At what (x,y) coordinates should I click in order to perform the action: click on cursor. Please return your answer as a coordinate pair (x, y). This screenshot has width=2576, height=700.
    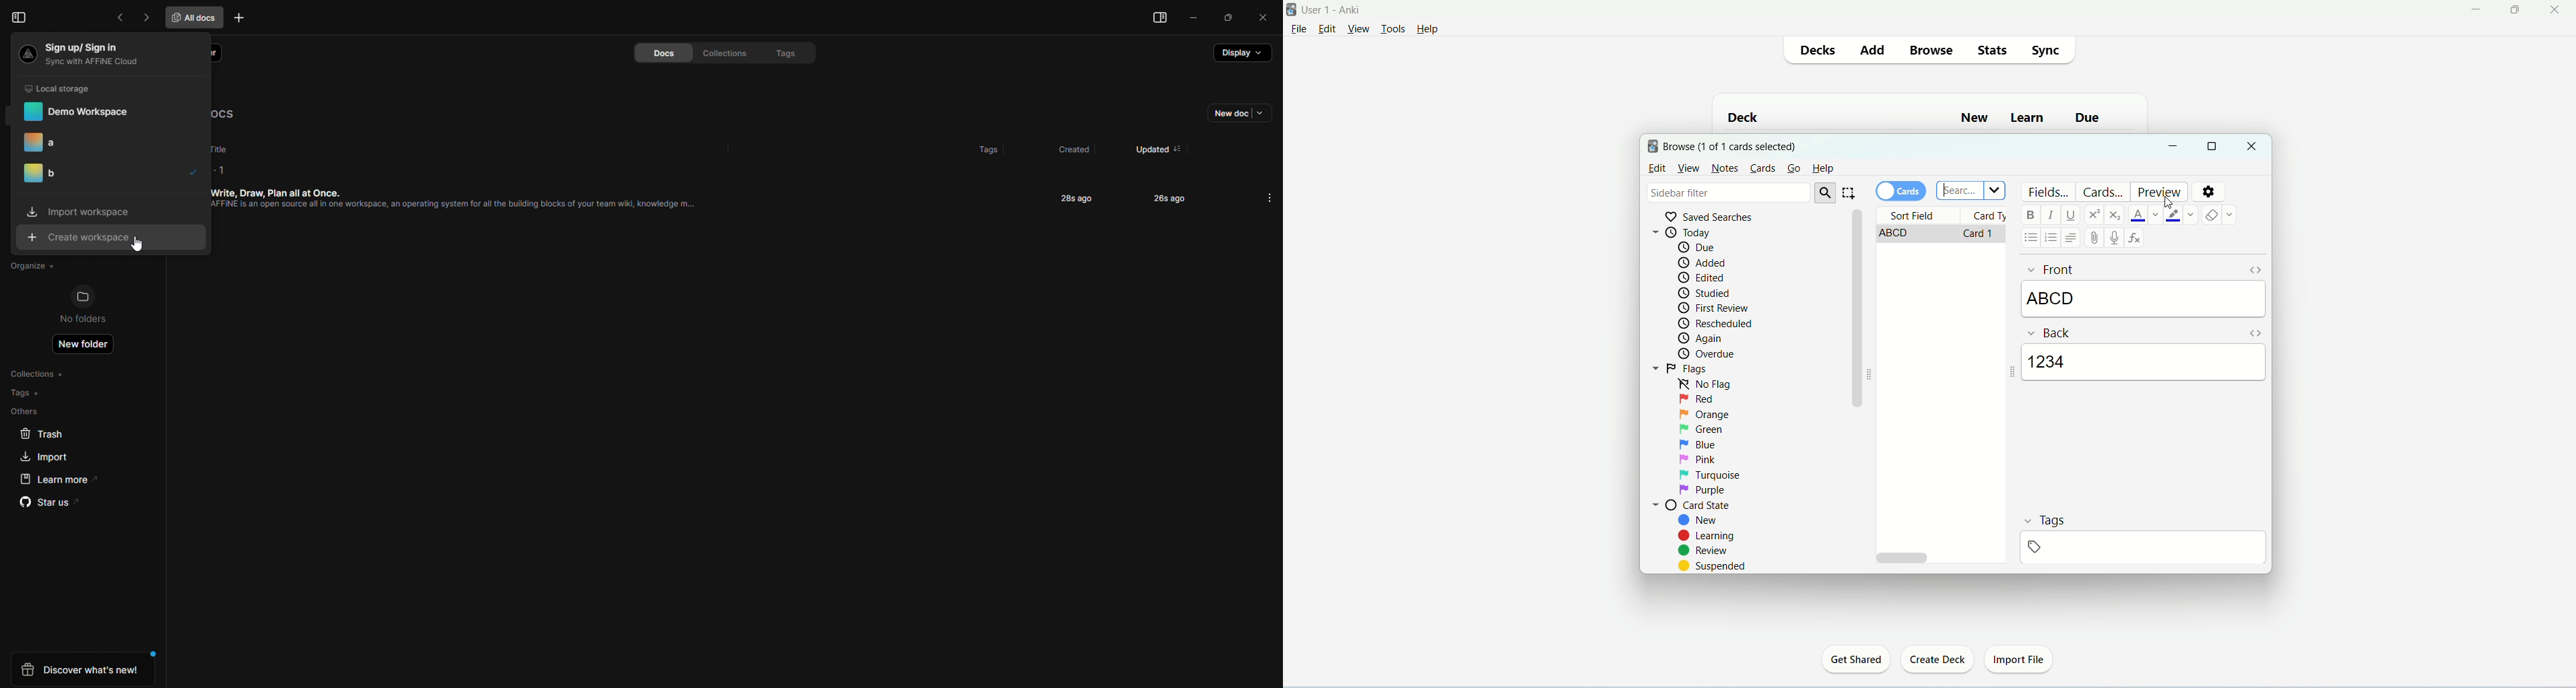
    Looking at the image, I should click on (2171, 203).